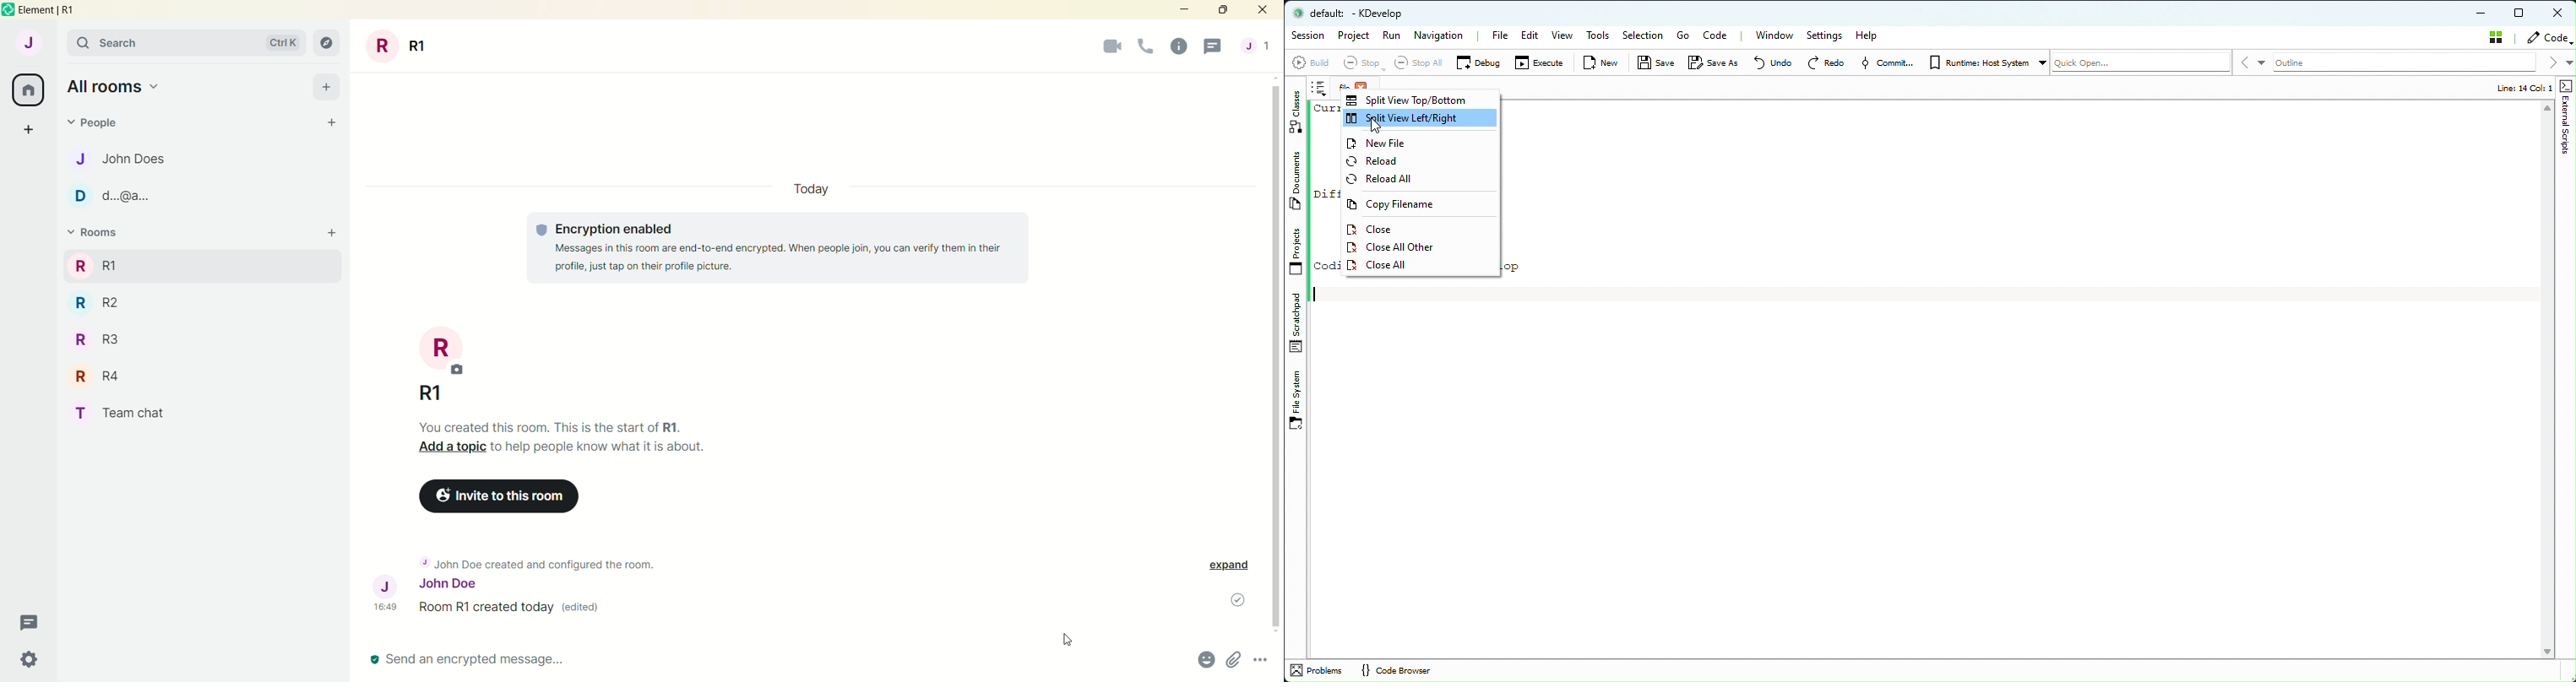  Describe the element at coordinates (1230, 600) in the screenshot. I see `message sent` at that location.